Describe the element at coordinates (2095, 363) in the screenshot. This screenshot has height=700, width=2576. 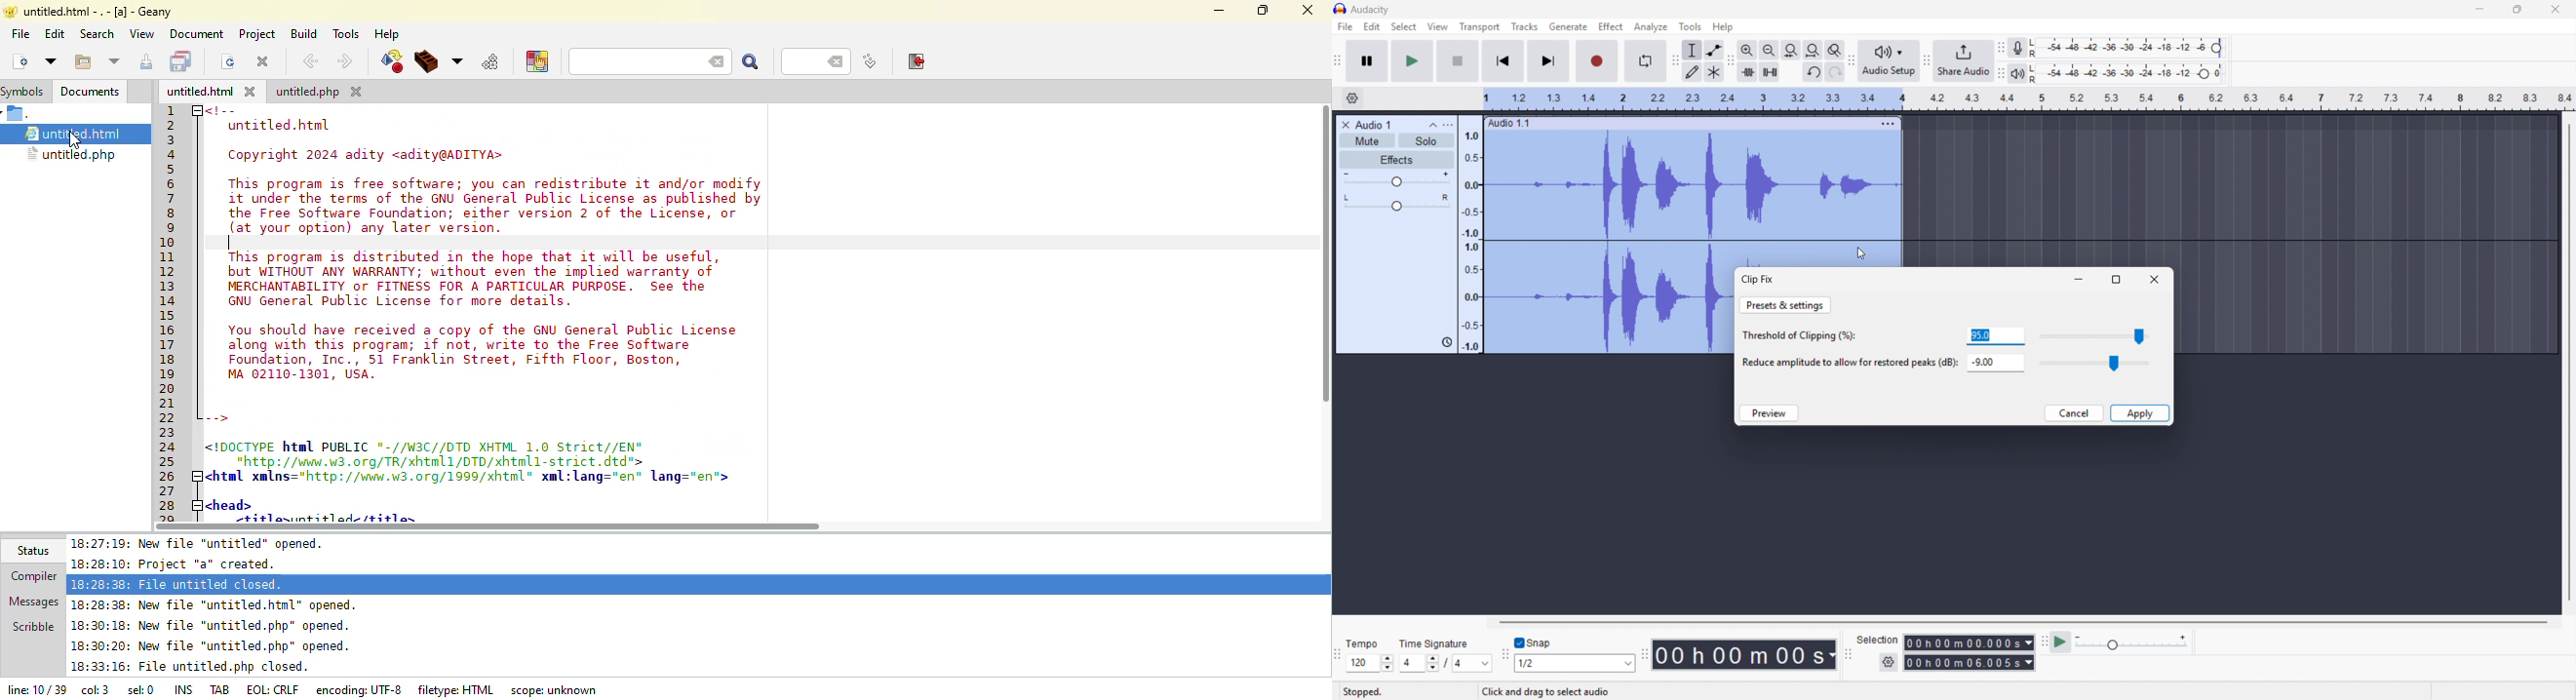
I see `Slider for reducing amplitude` at that location.